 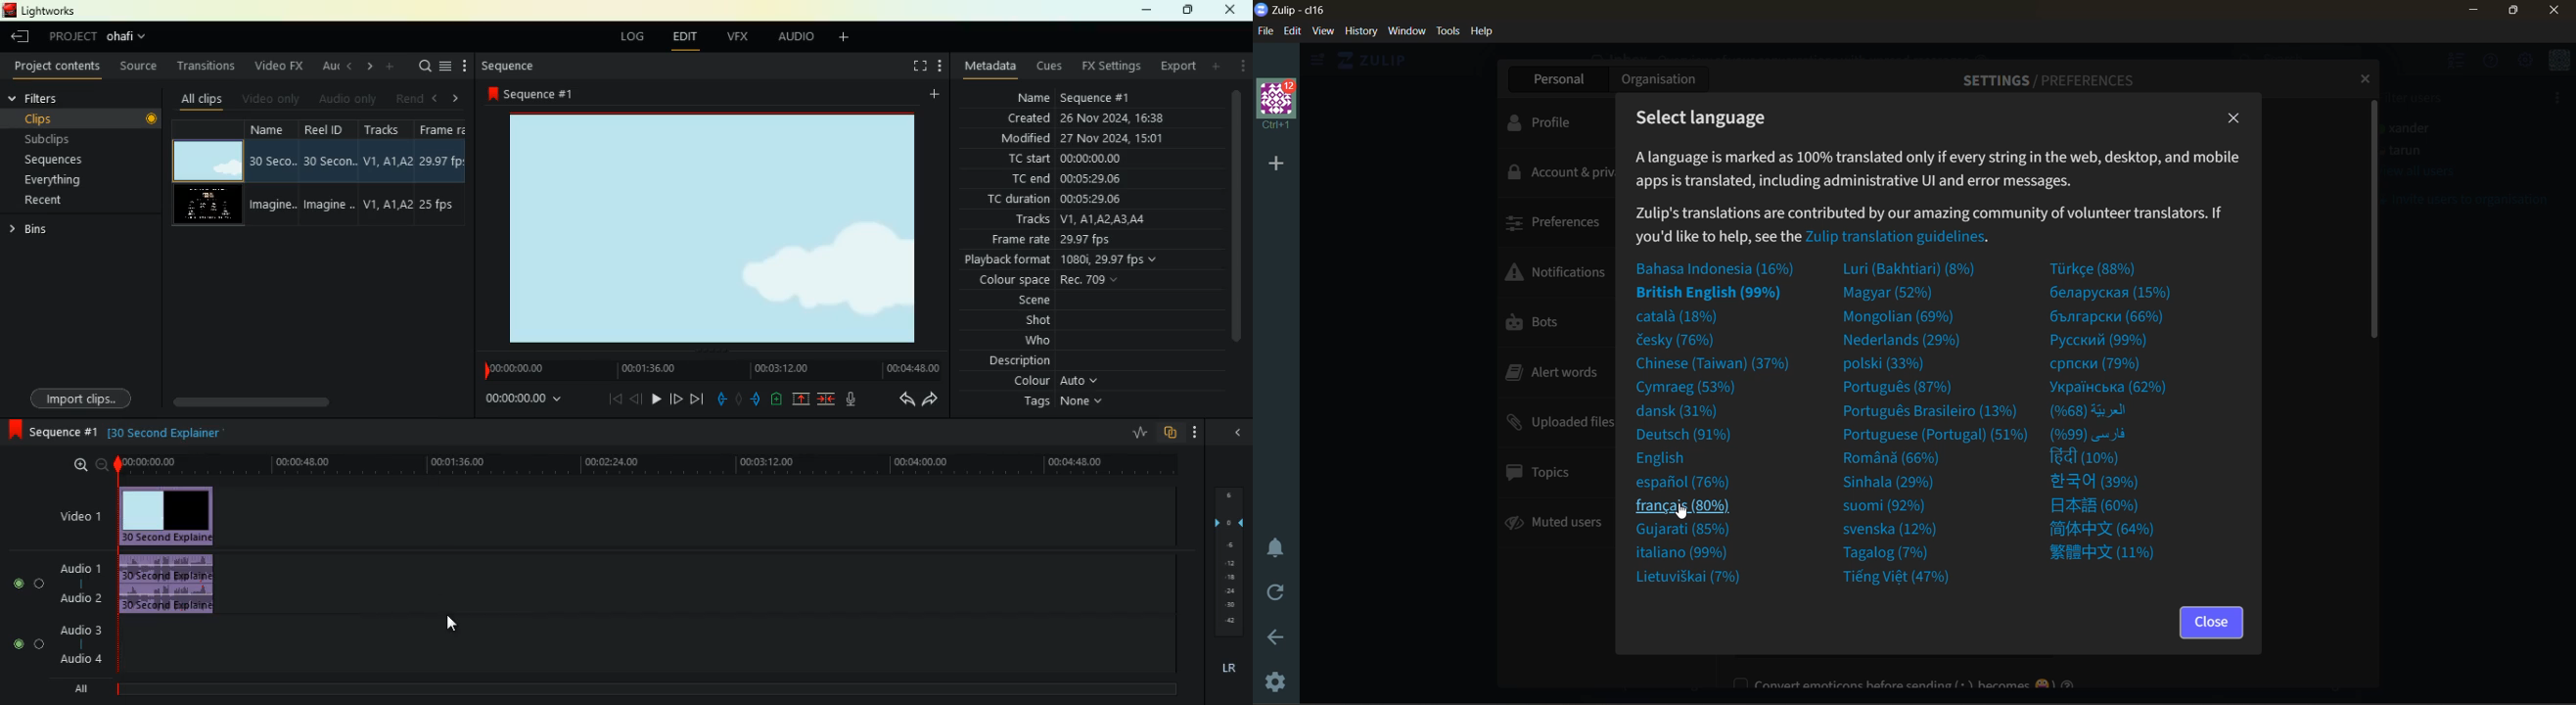 I want to click on colour, so click(x=1056, y=383).